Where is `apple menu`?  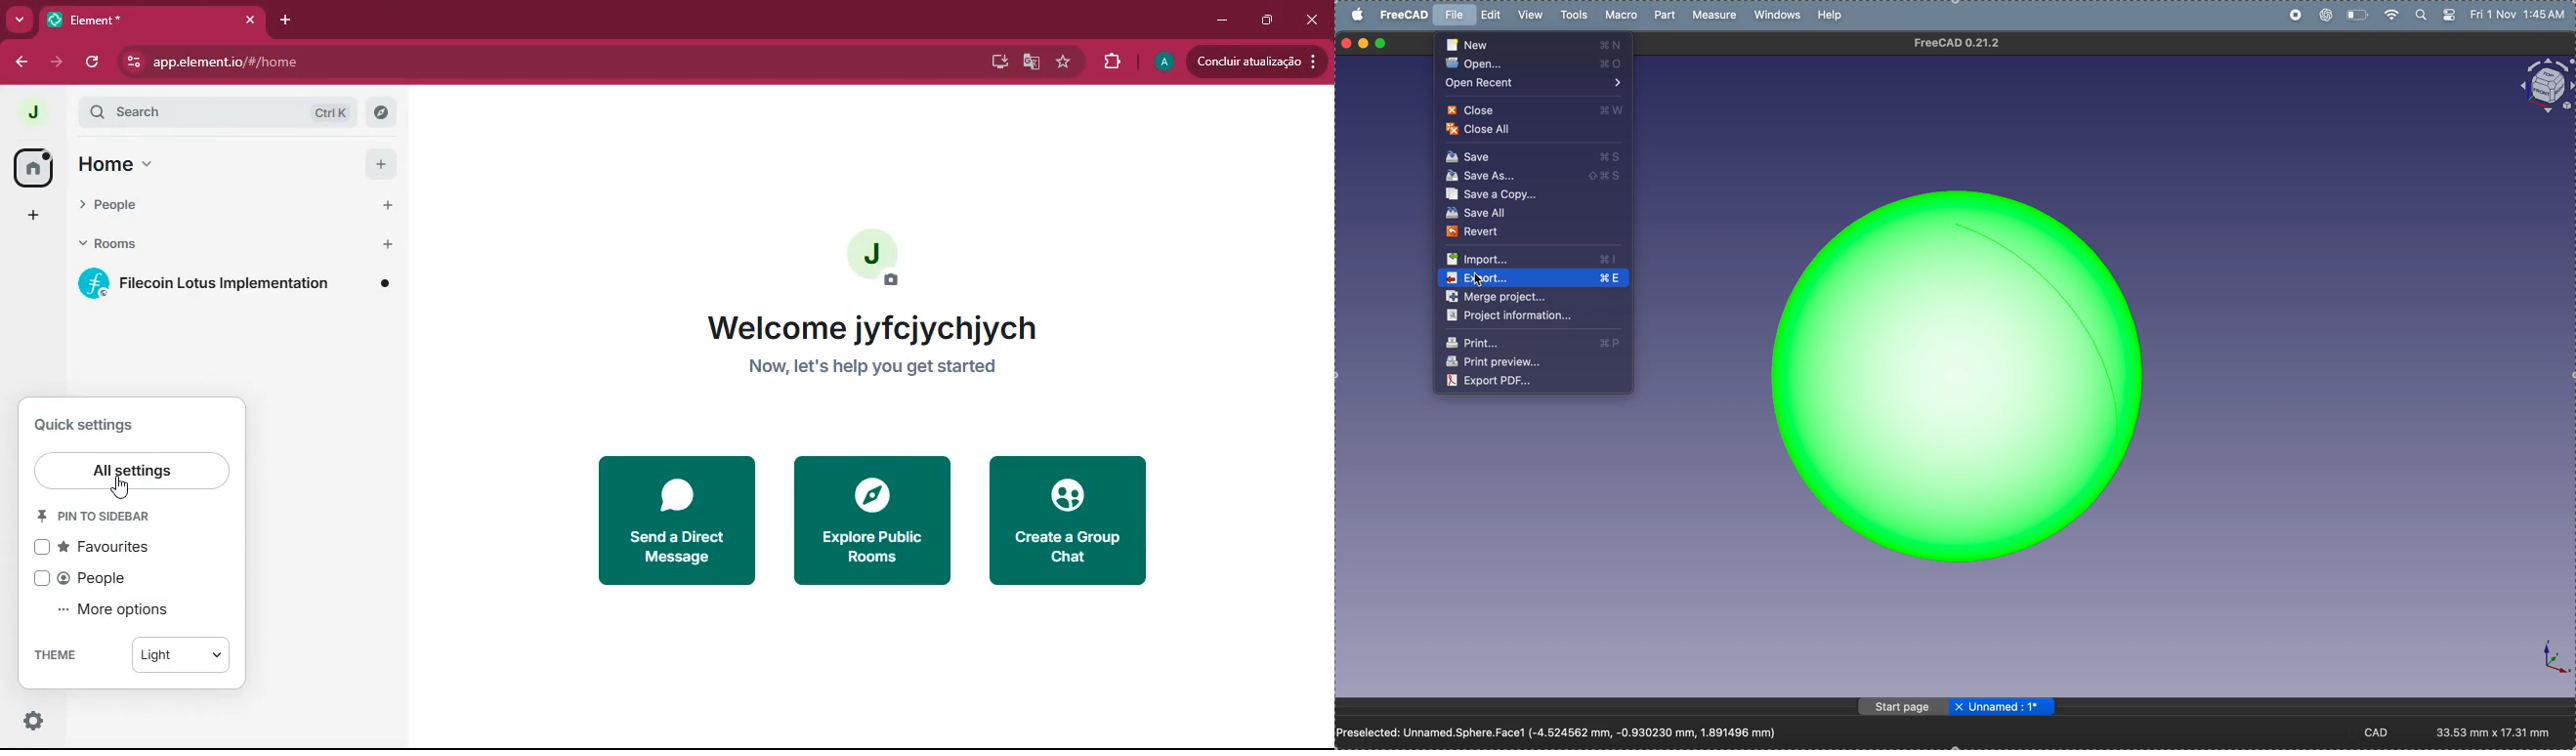 apple menu is located at coordinates (1358, 14).